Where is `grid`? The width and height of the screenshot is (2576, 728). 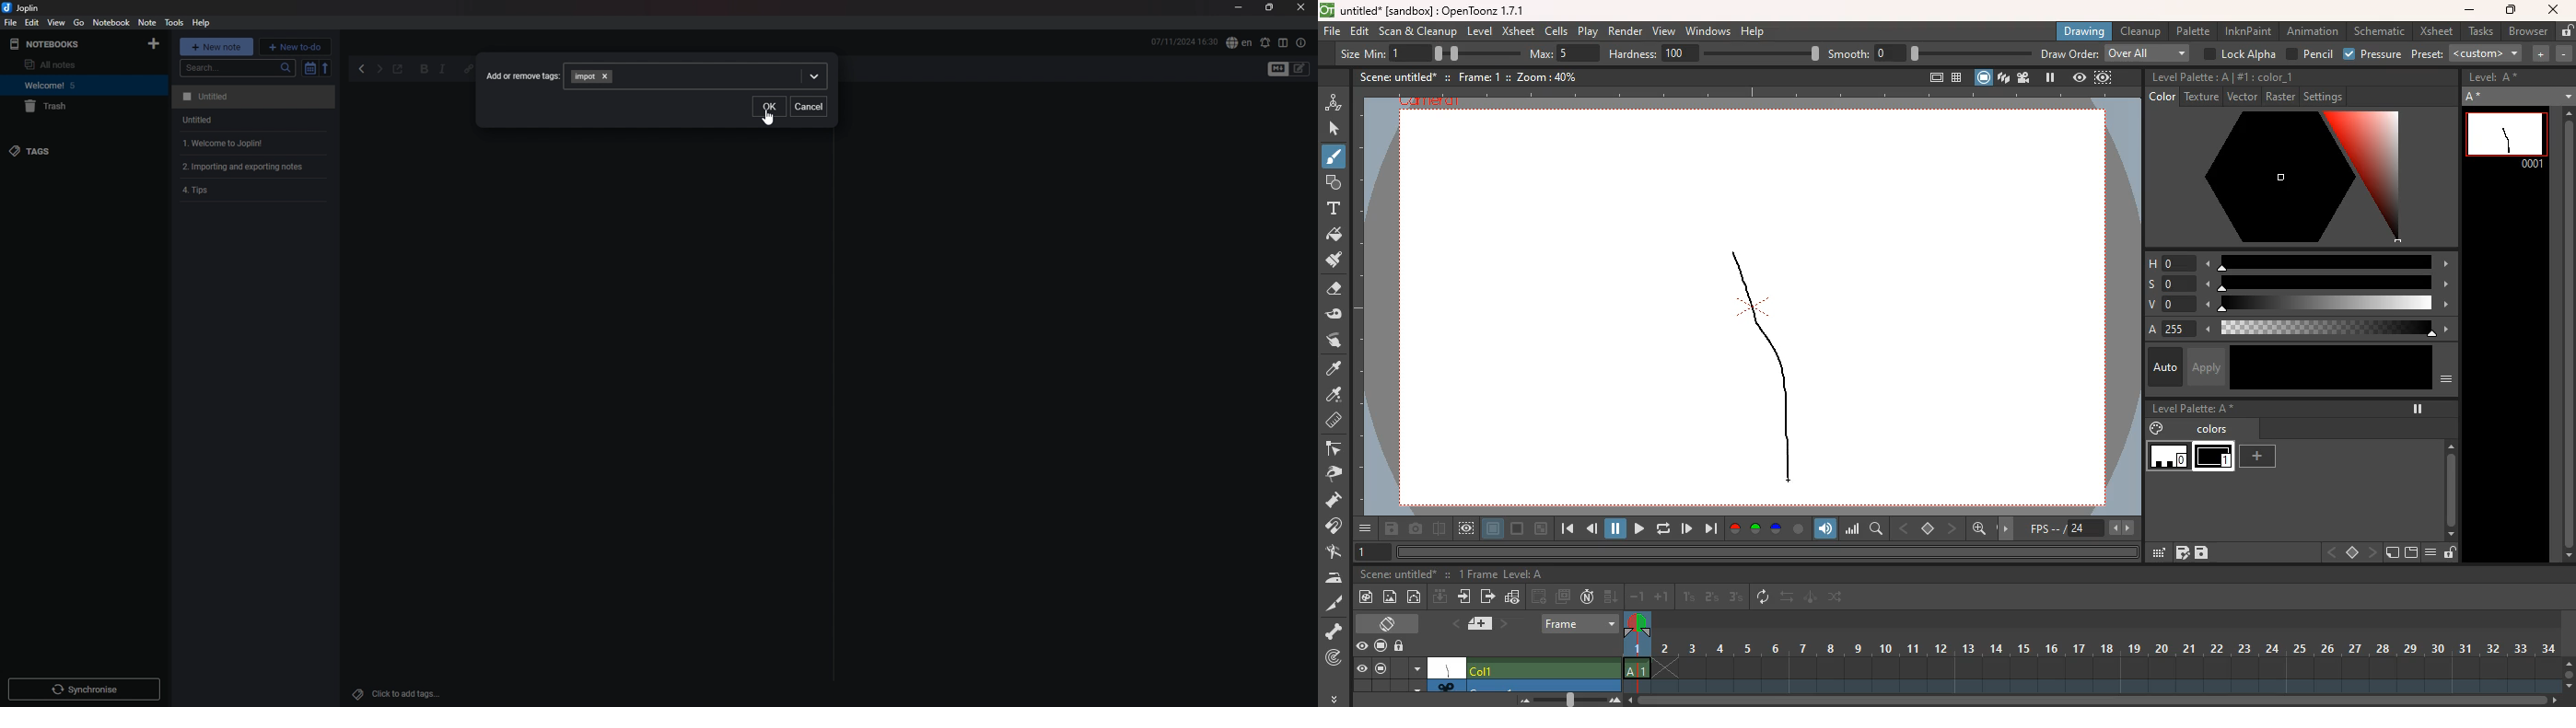 grid is located at coordinates (2182, 554).